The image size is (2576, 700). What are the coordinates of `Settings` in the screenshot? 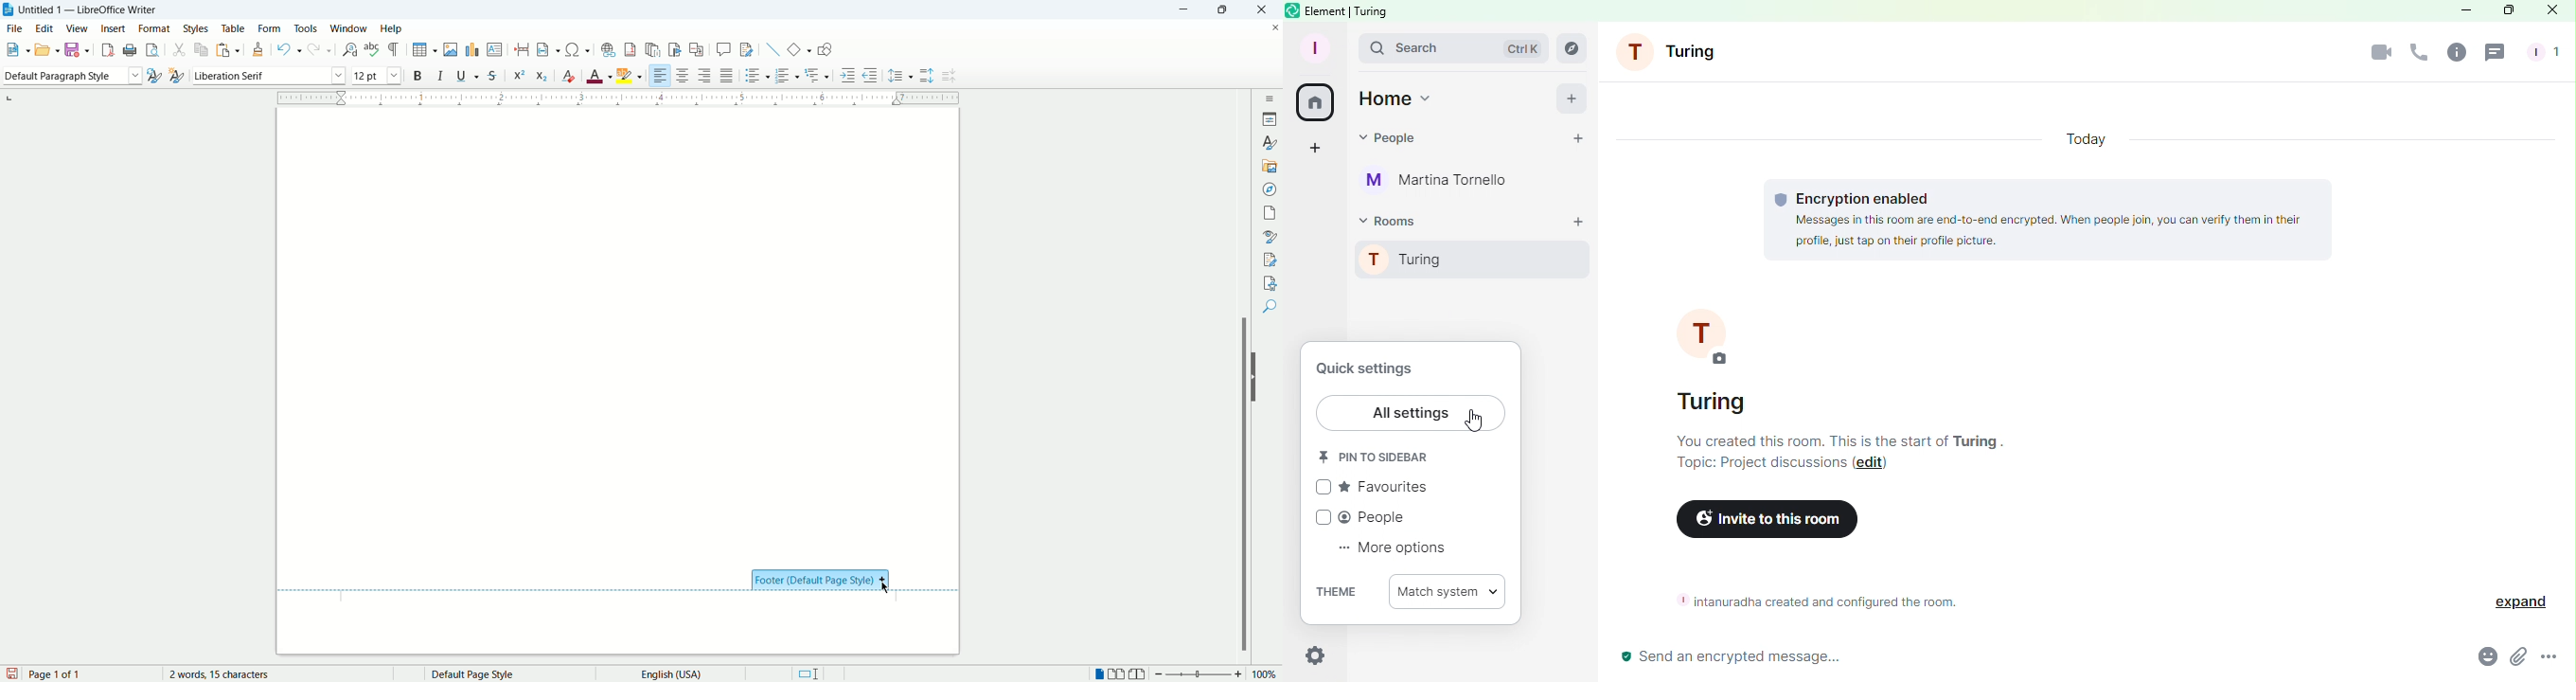 It's located at (1319, 657).